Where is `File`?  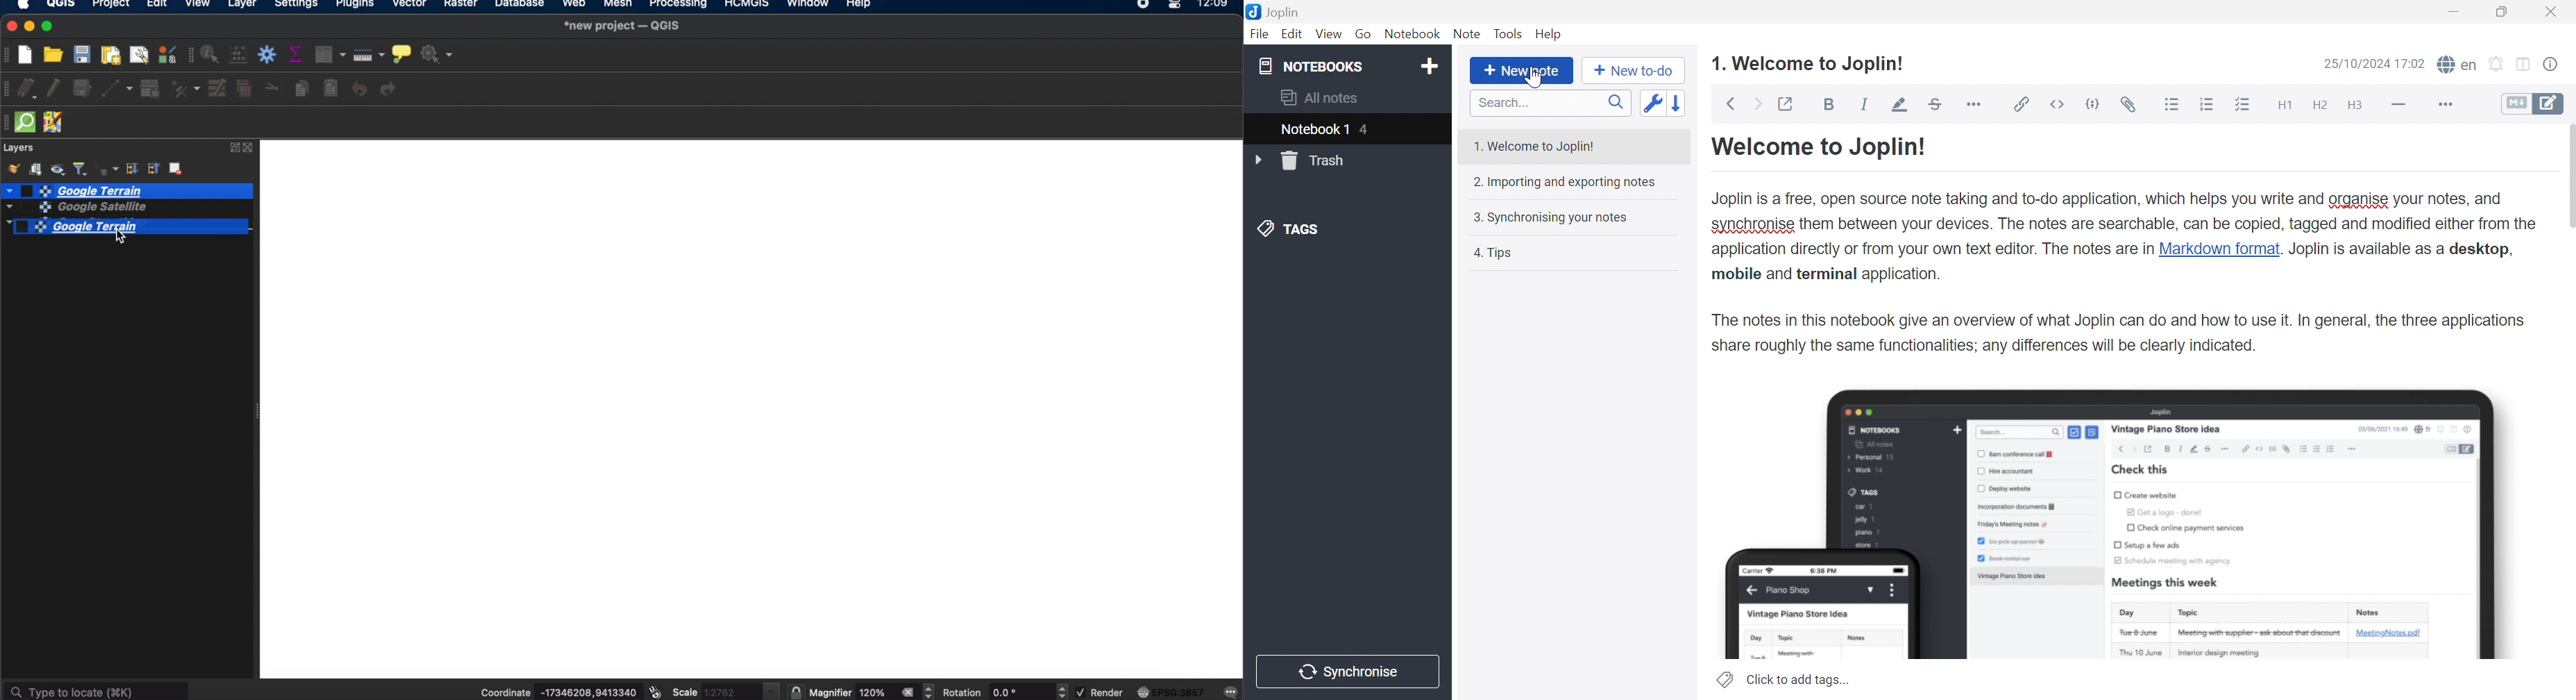 File is located at coordinates (1260, 35).